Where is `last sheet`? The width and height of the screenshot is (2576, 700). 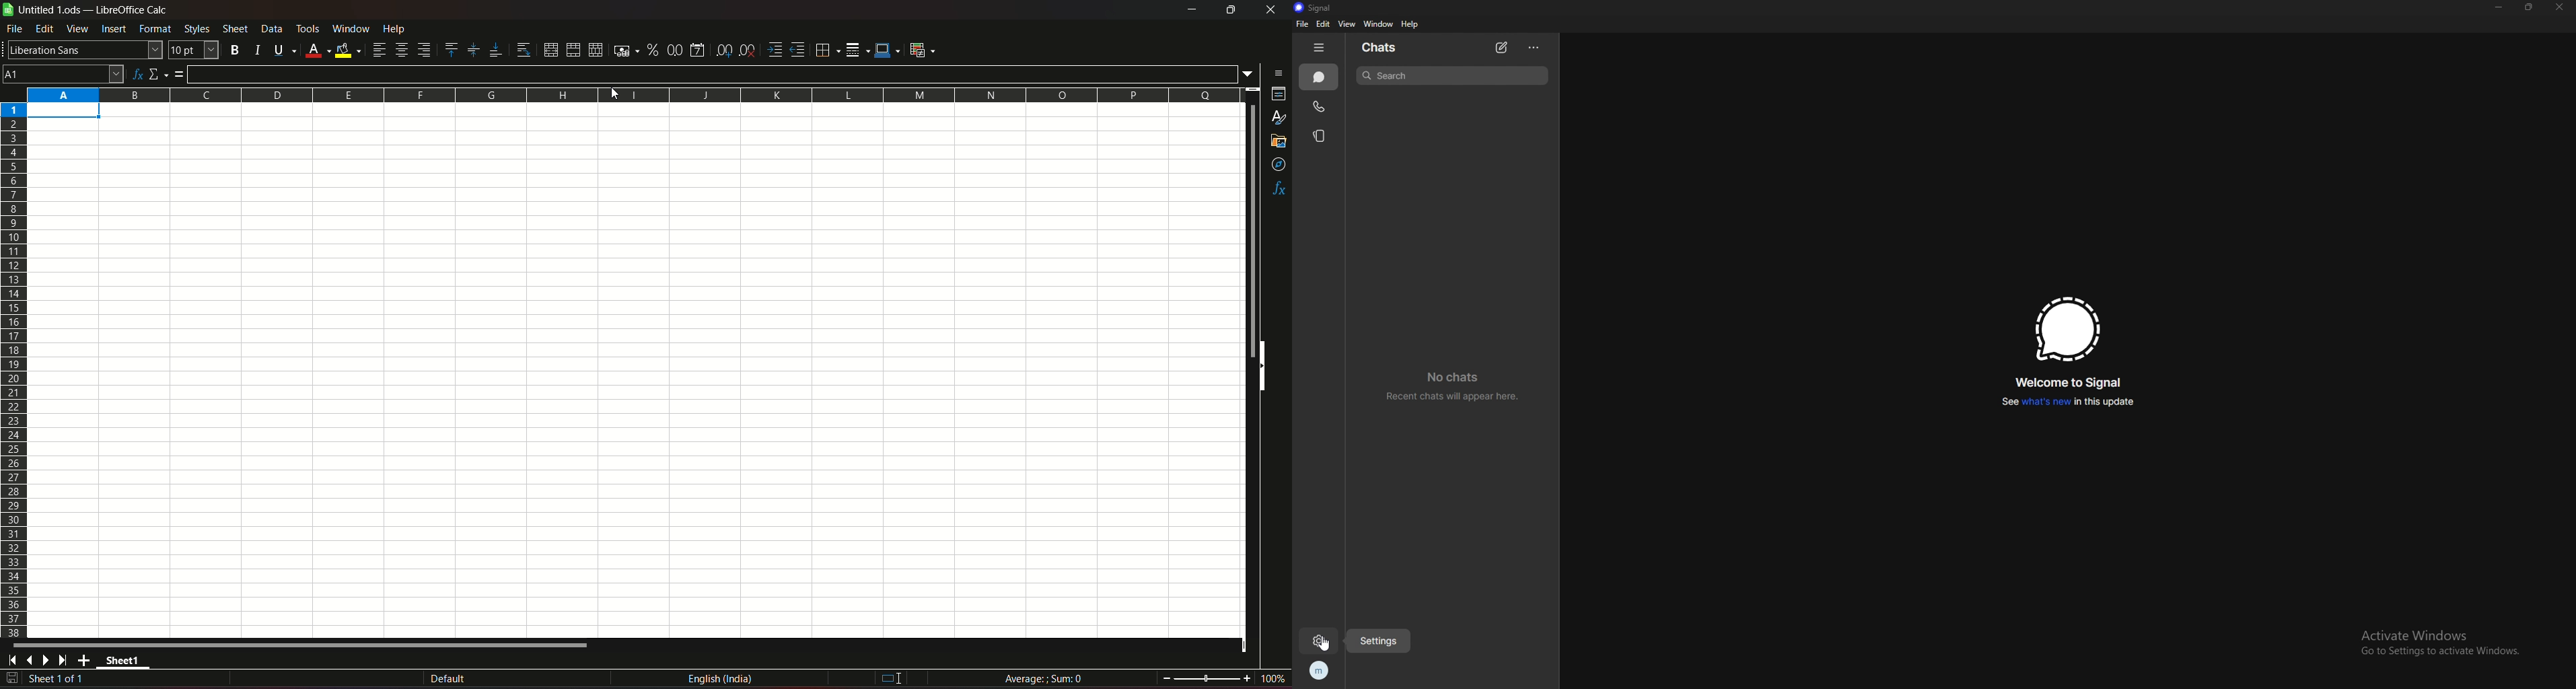 last sheet is located at coordinates (63, 660).